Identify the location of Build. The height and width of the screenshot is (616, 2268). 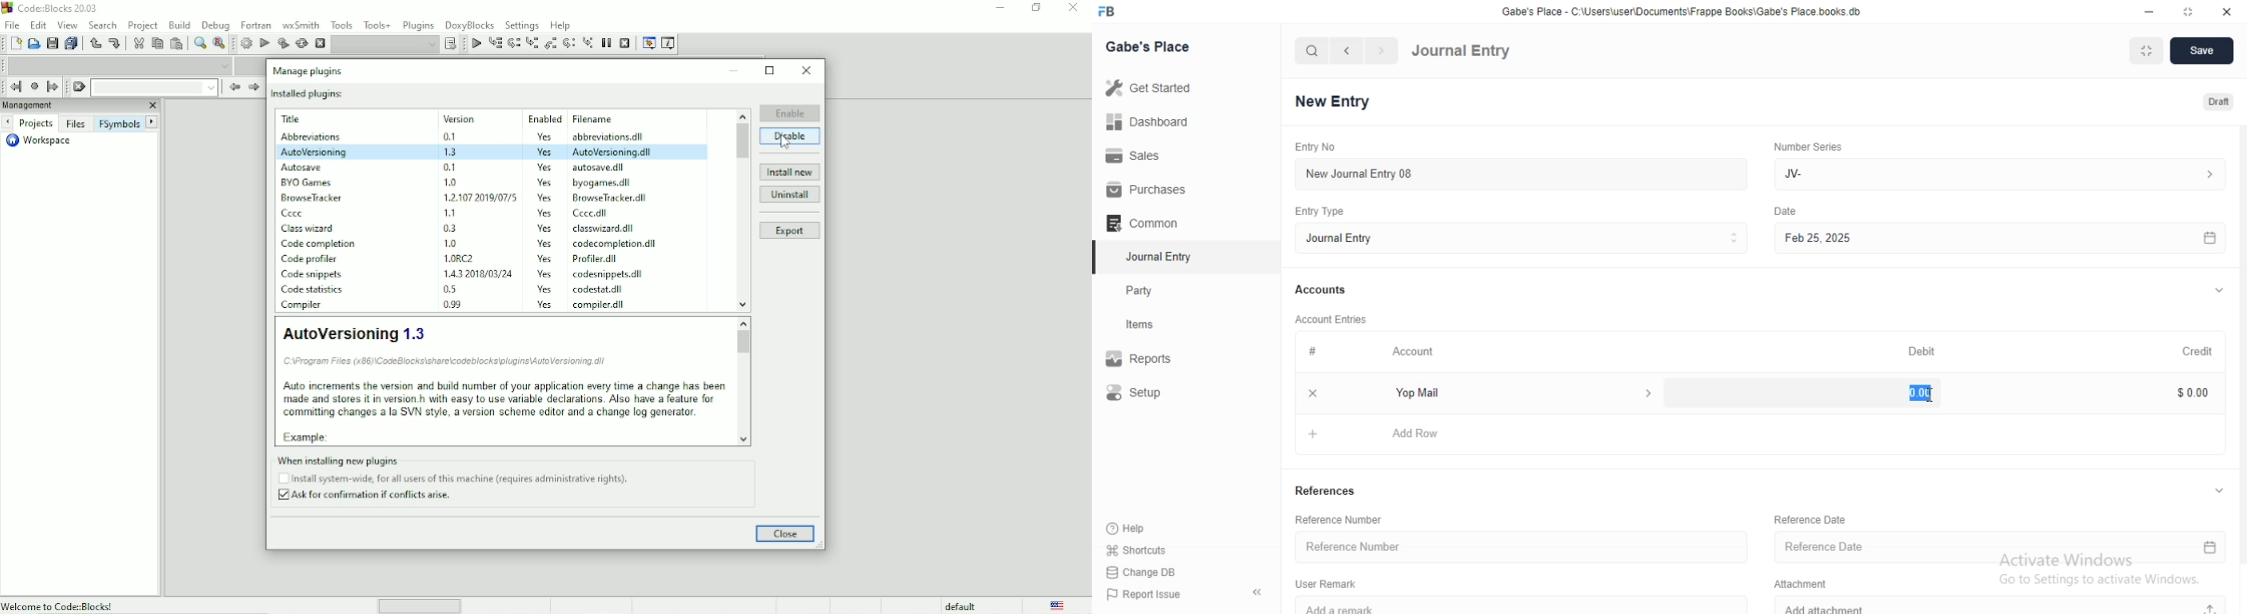
(180, 23).